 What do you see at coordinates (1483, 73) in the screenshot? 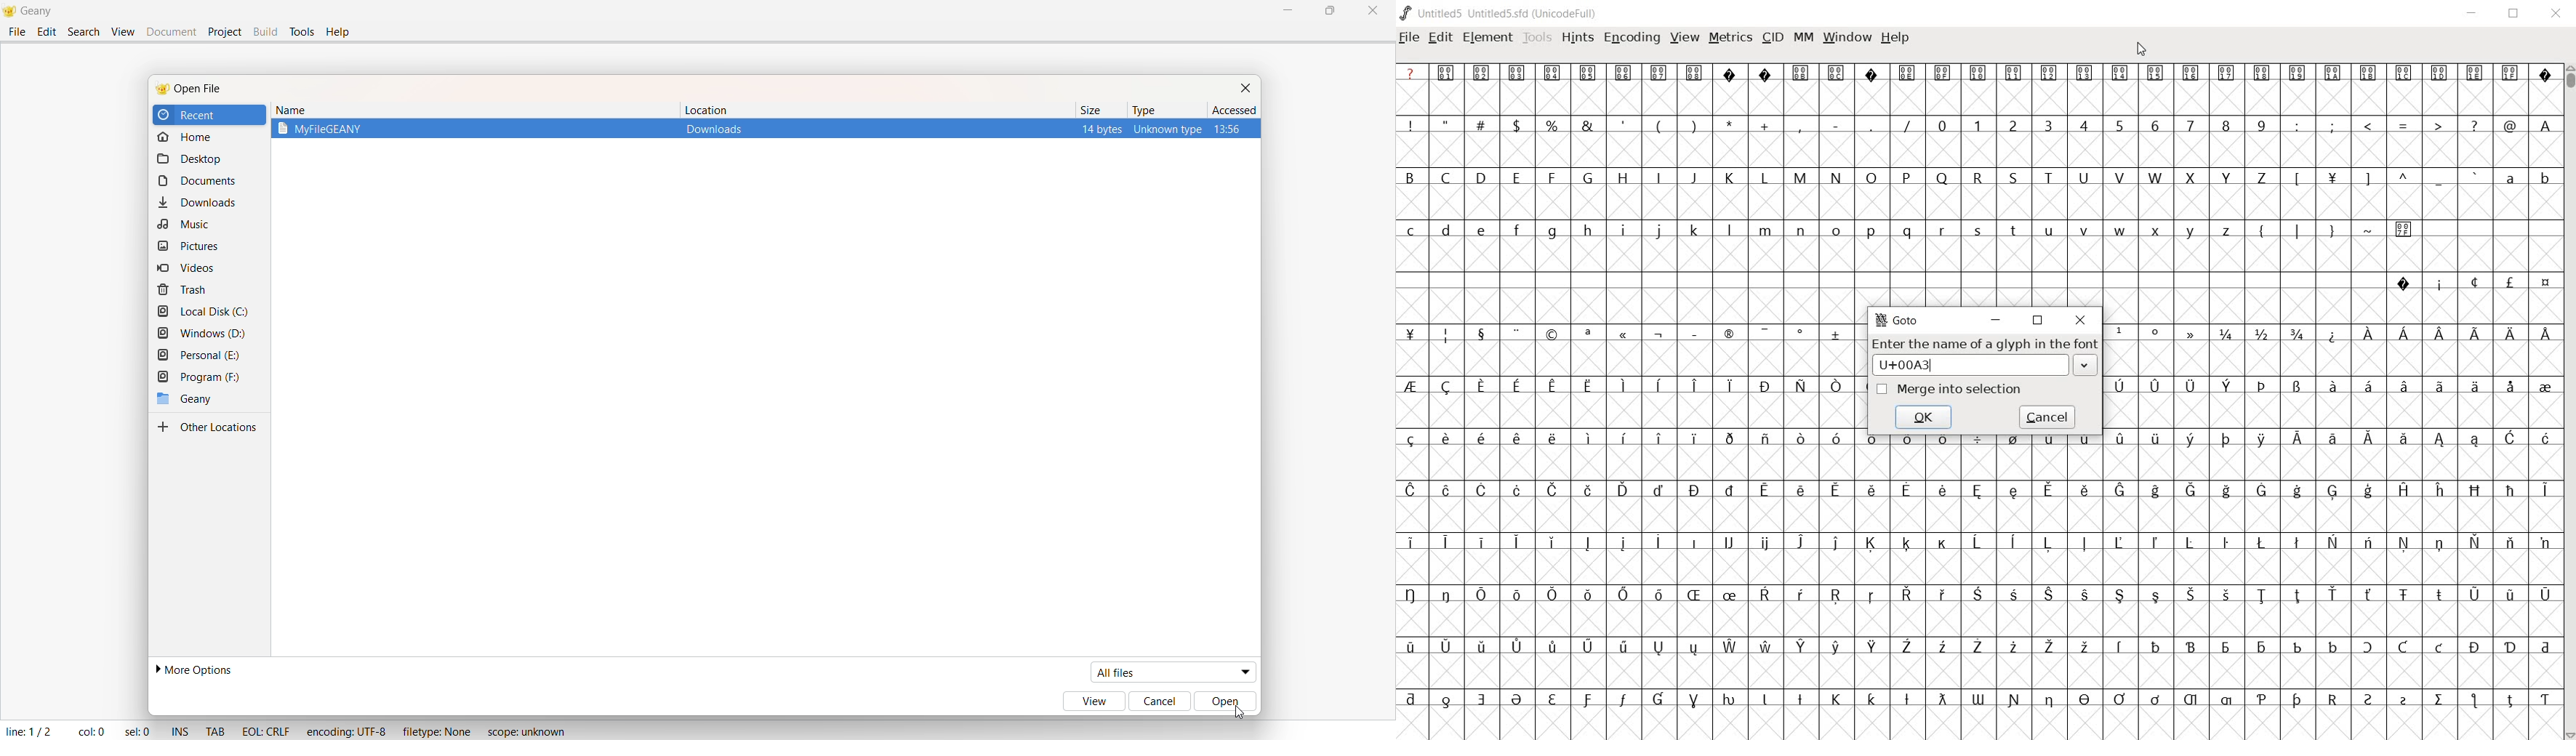
I see `Symbol` at bounding box center [1483, 73].